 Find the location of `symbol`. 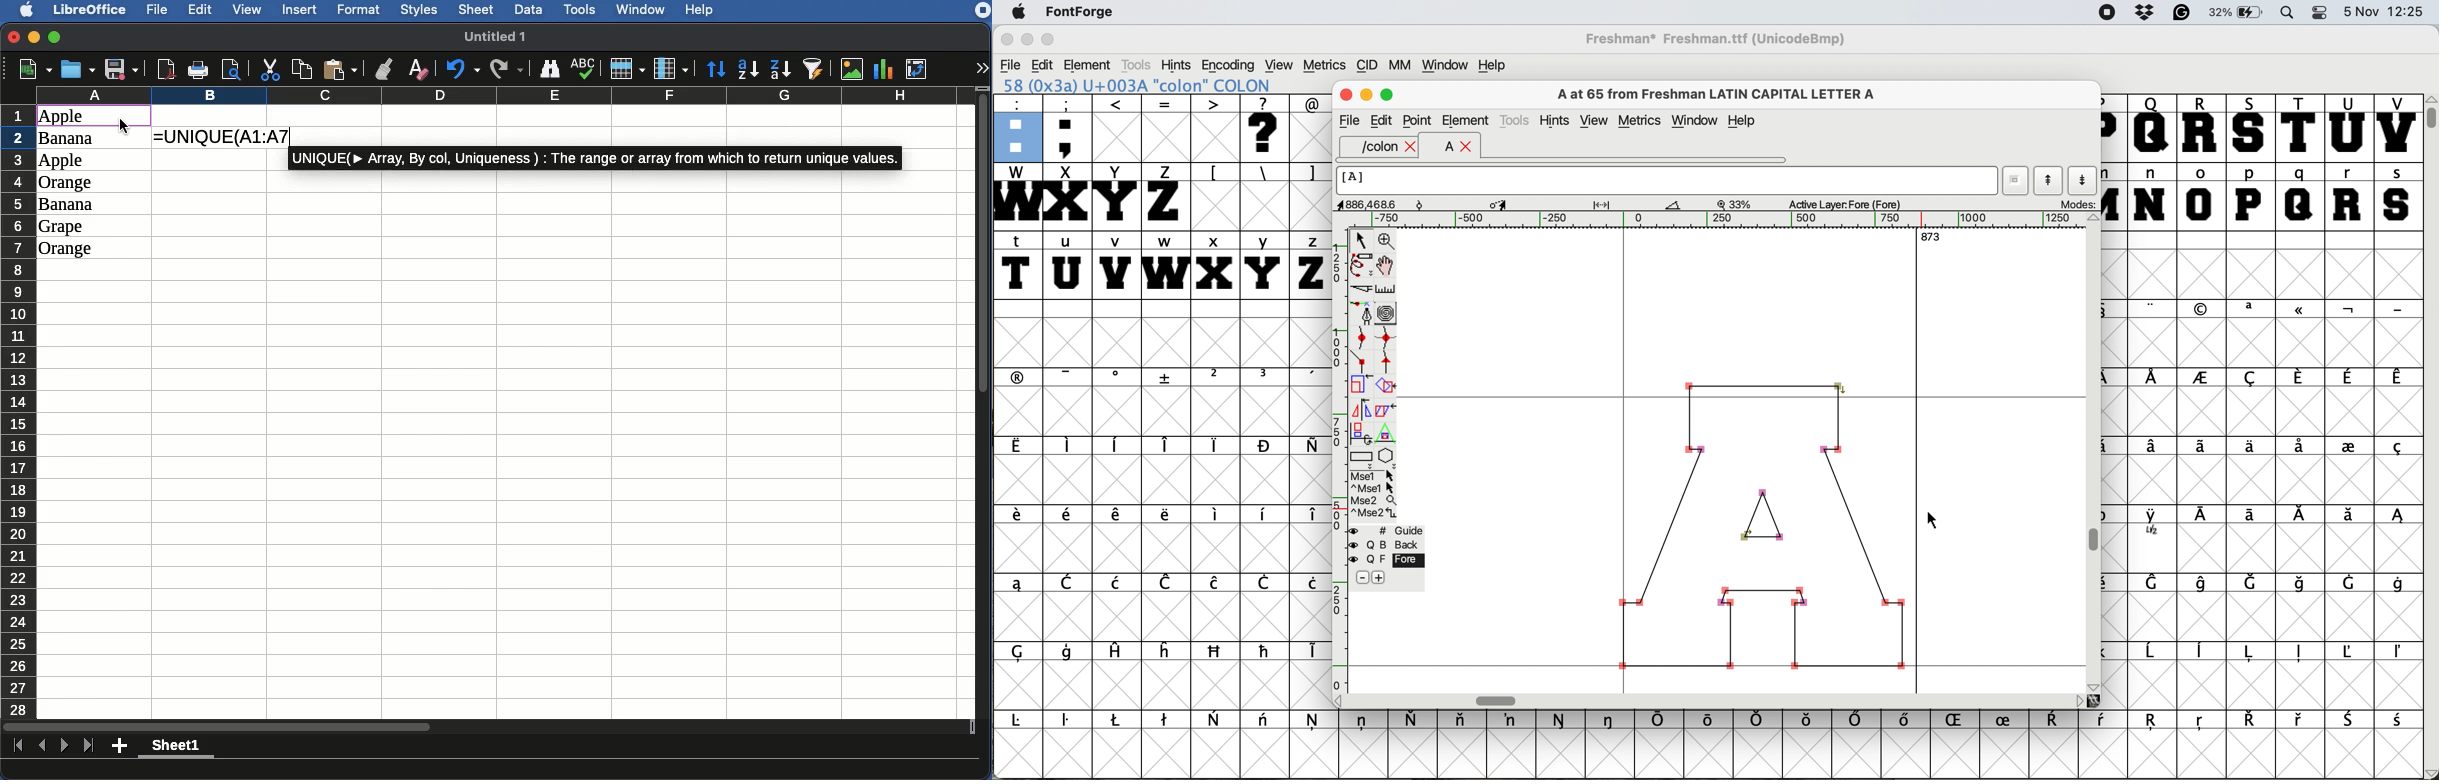

symbol is located at coordinates (2300, 583).